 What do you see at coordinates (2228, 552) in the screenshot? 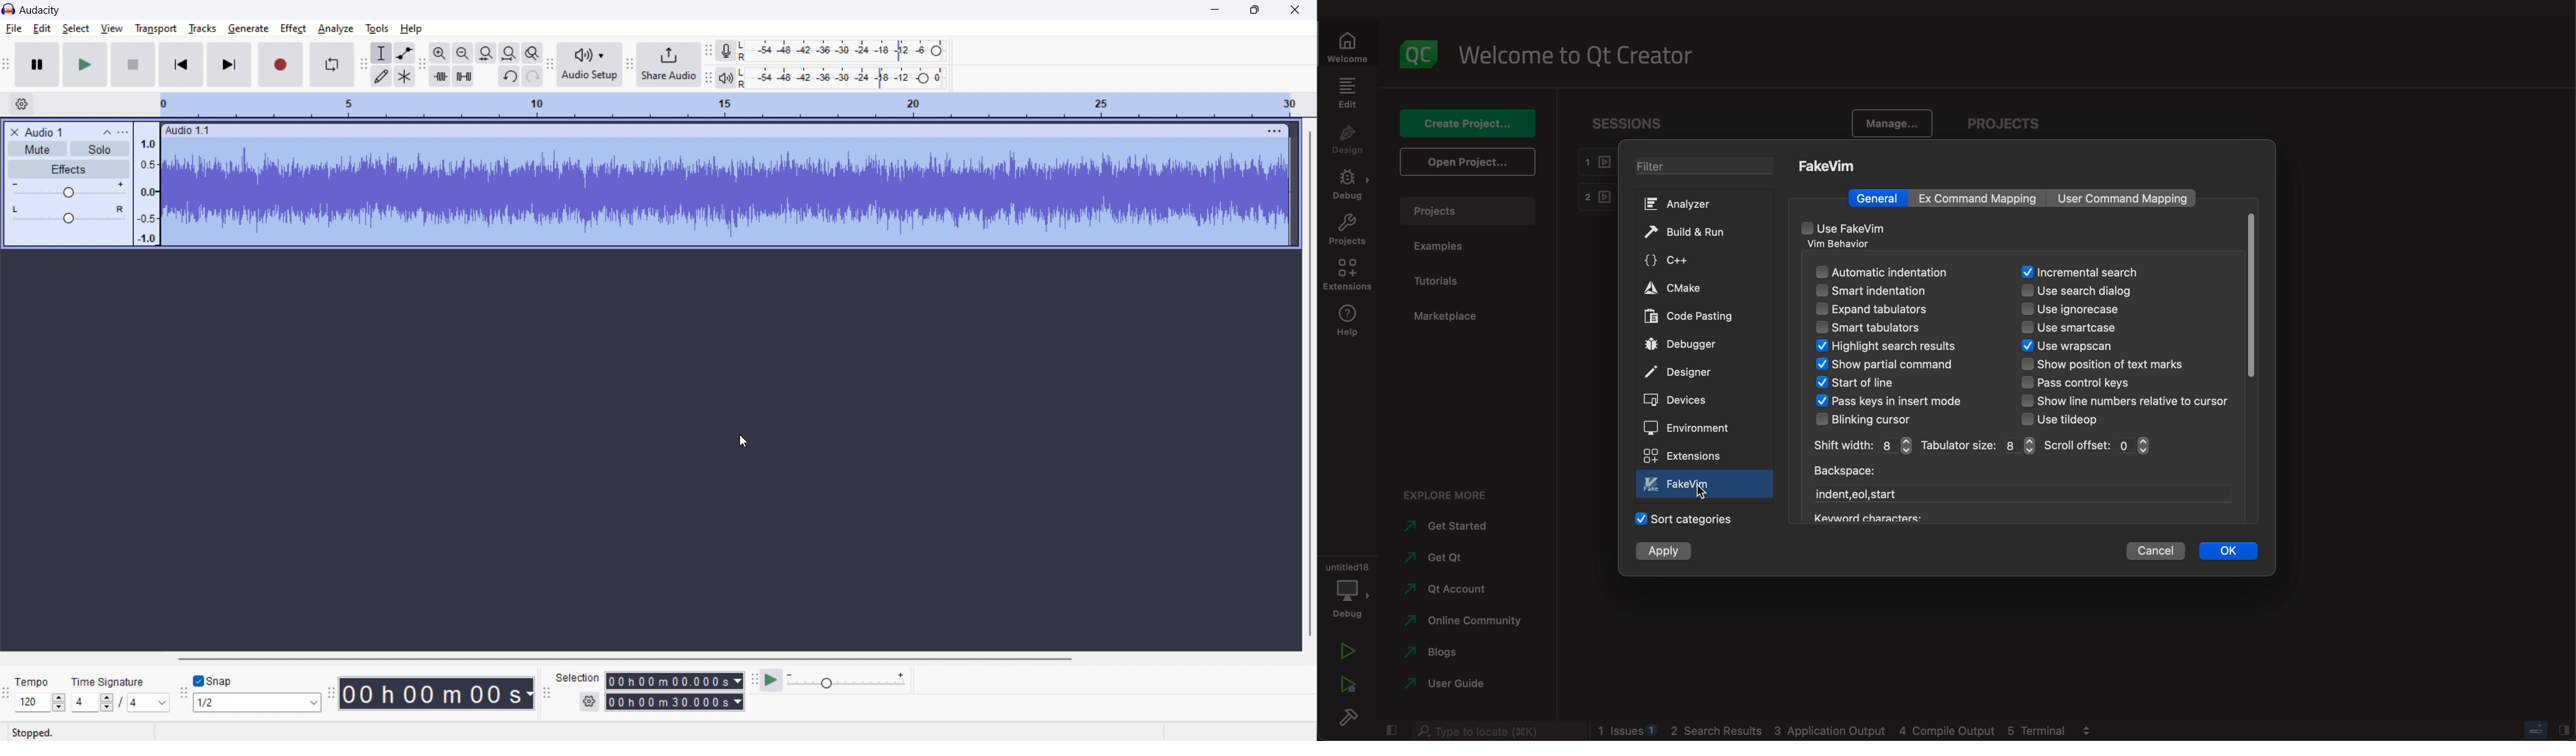
I see `ok` at bounding box center [2228, 552].